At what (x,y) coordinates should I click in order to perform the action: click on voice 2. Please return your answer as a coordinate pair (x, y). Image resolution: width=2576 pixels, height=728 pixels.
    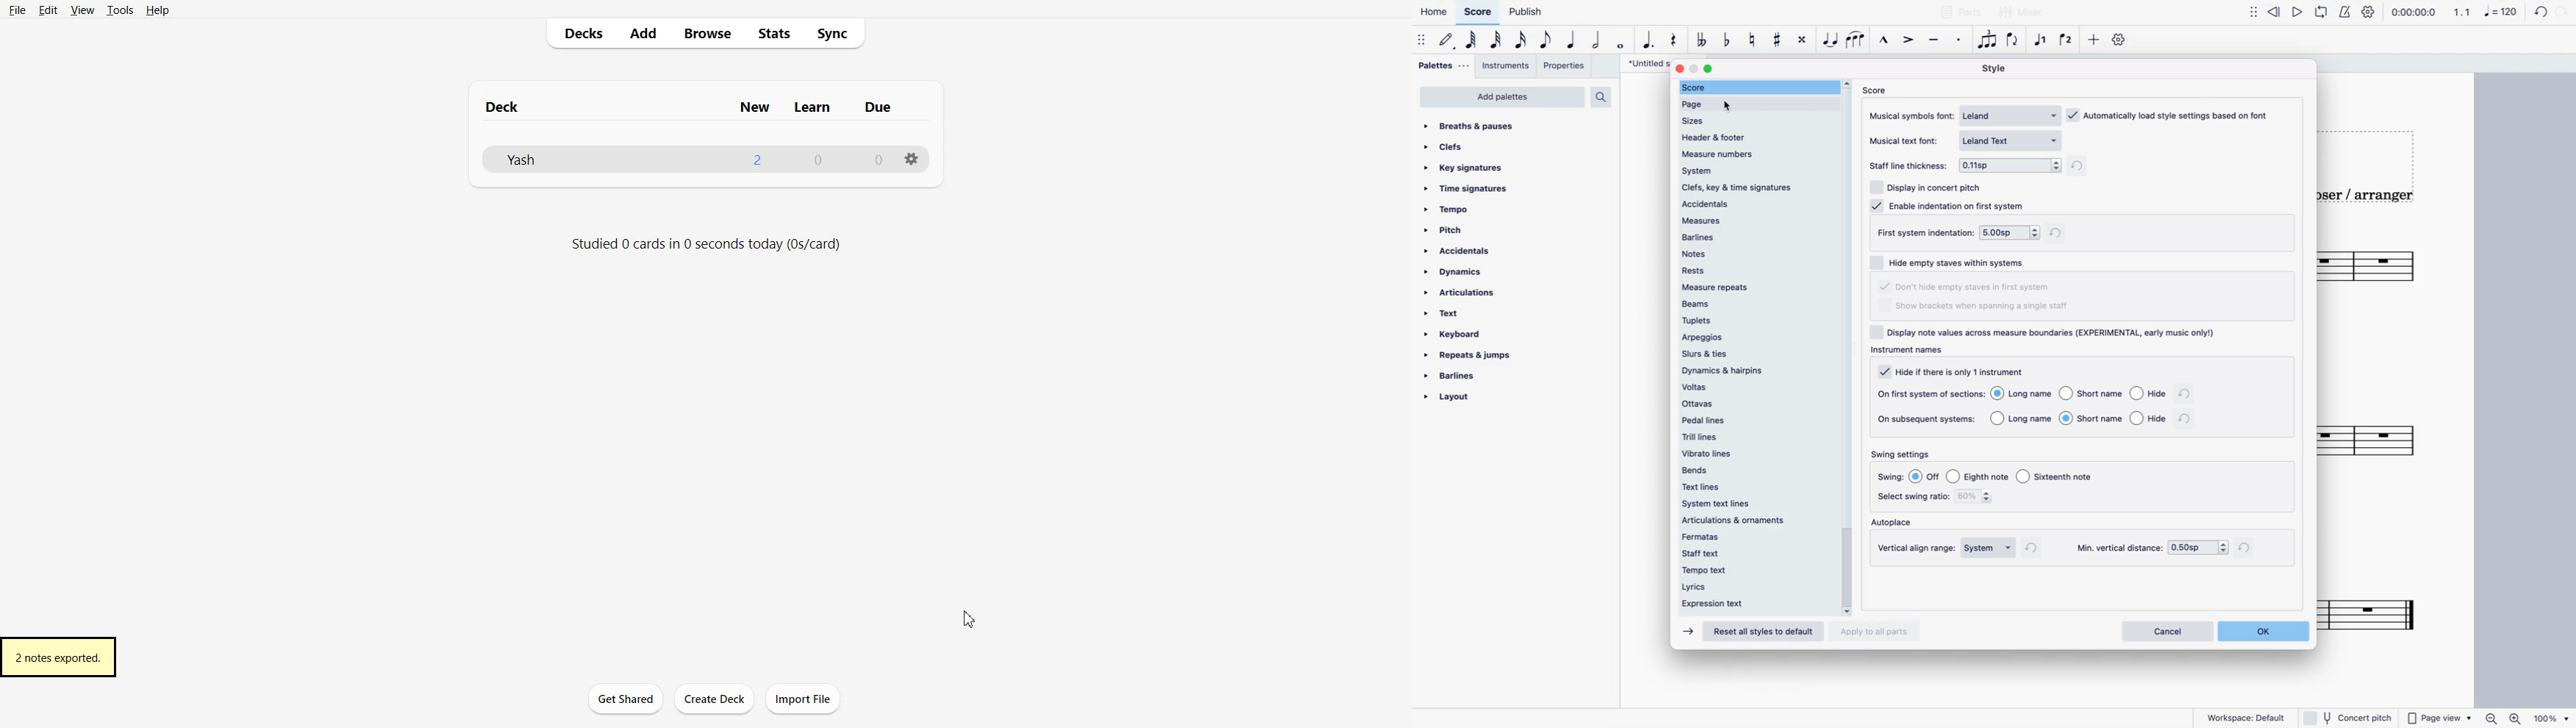
    Looking at the image, I should click on (2068, 40).